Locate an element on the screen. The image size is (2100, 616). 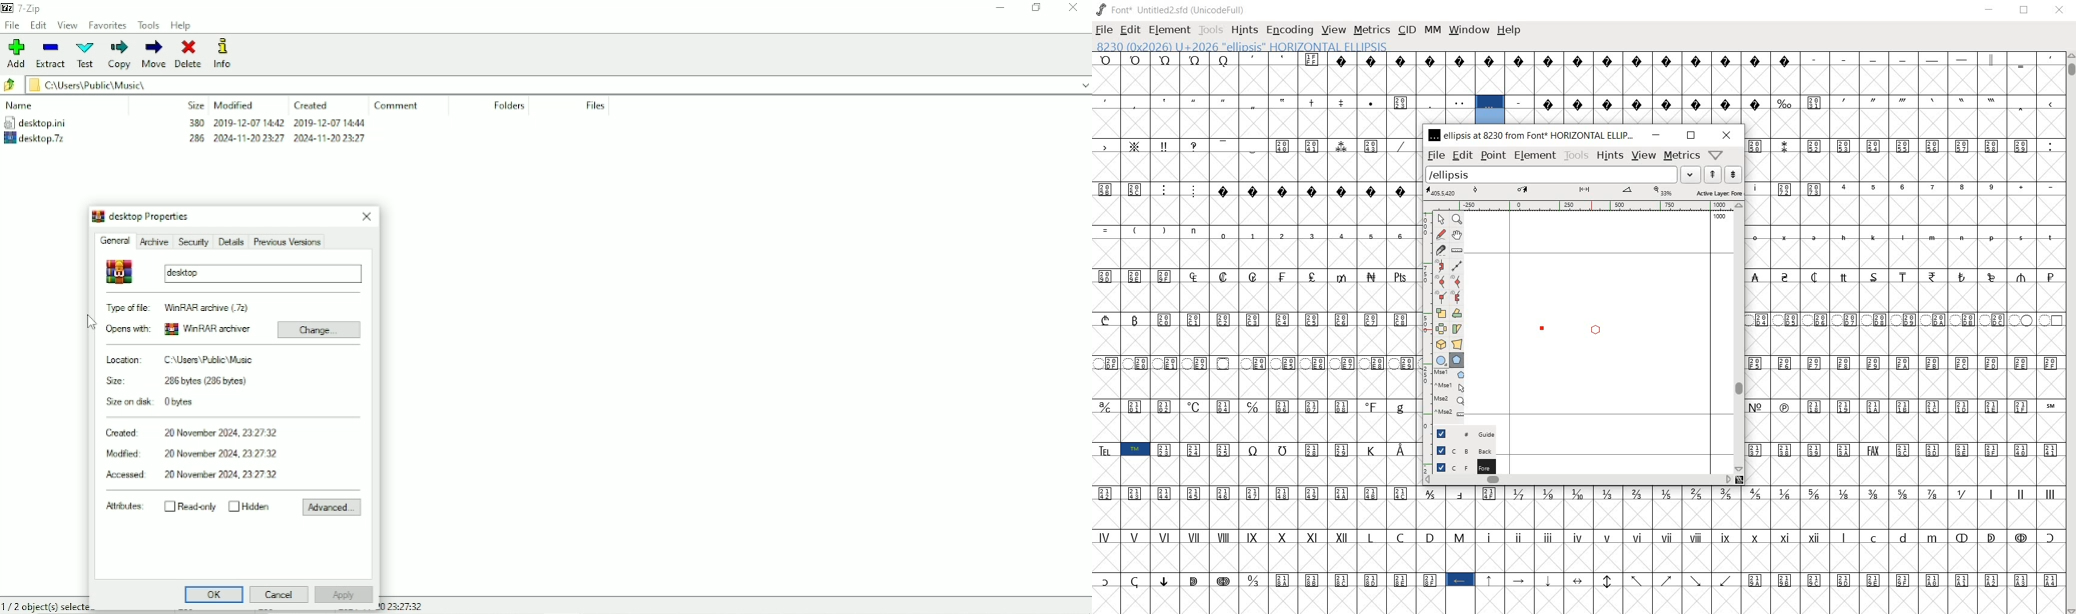
Restore down is located at coordinates (1035, 8).